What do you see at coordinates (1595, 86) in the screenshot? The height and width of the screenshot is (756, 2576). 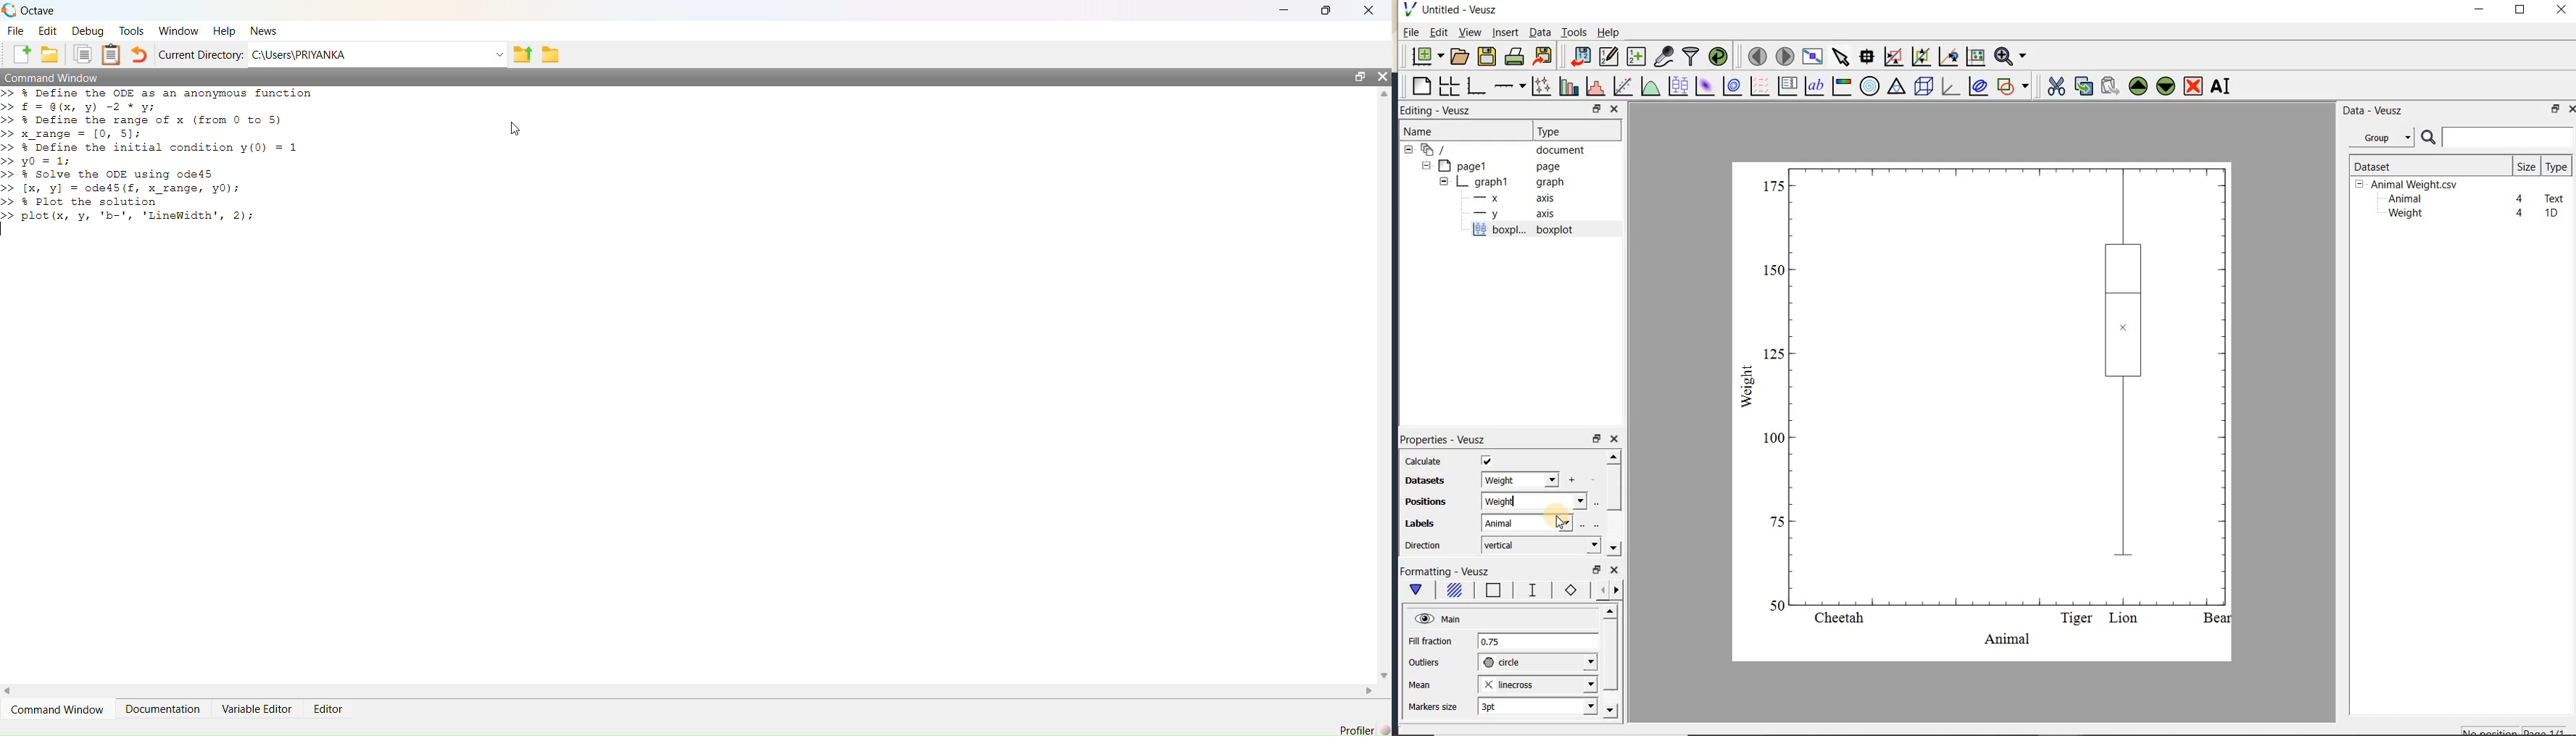 I see `histogram of a dataset` at bounding box center [1595, 86].